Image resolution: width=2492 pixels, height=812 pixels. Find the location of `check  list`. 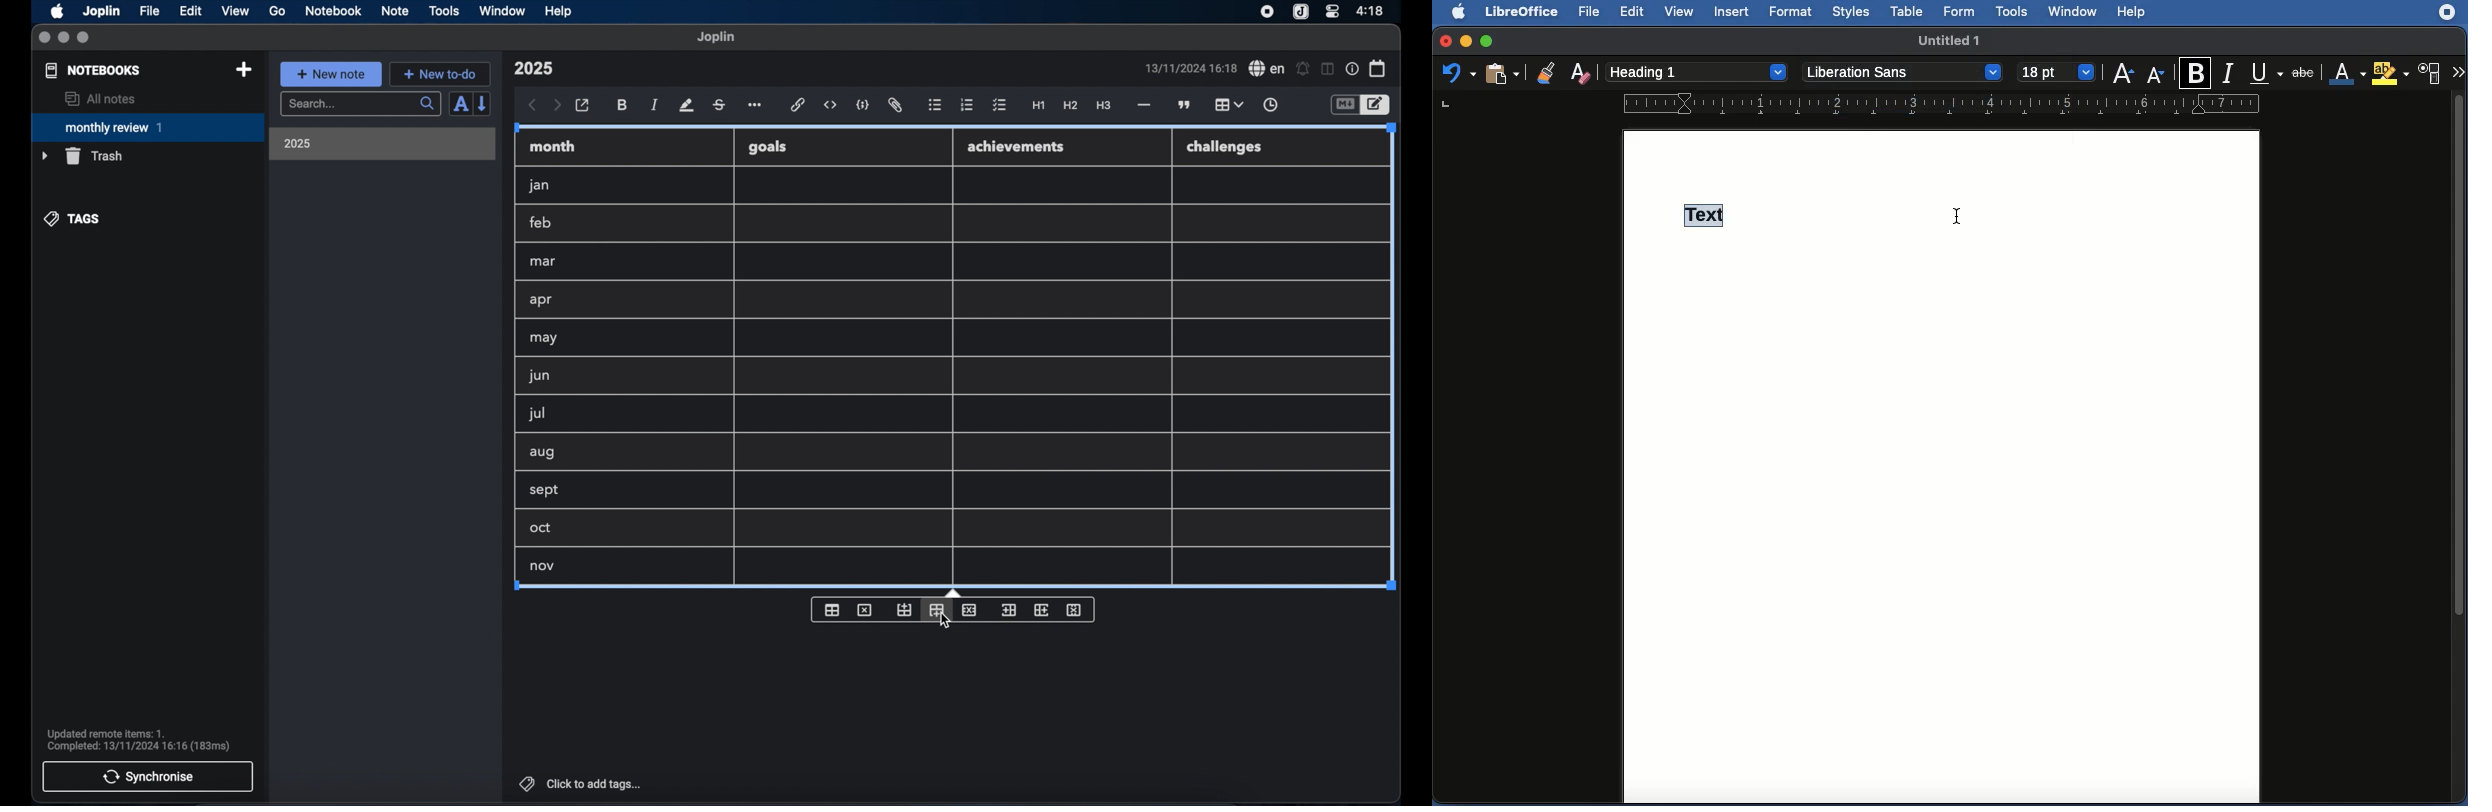

check  list is located at coordinates (1000, 106).